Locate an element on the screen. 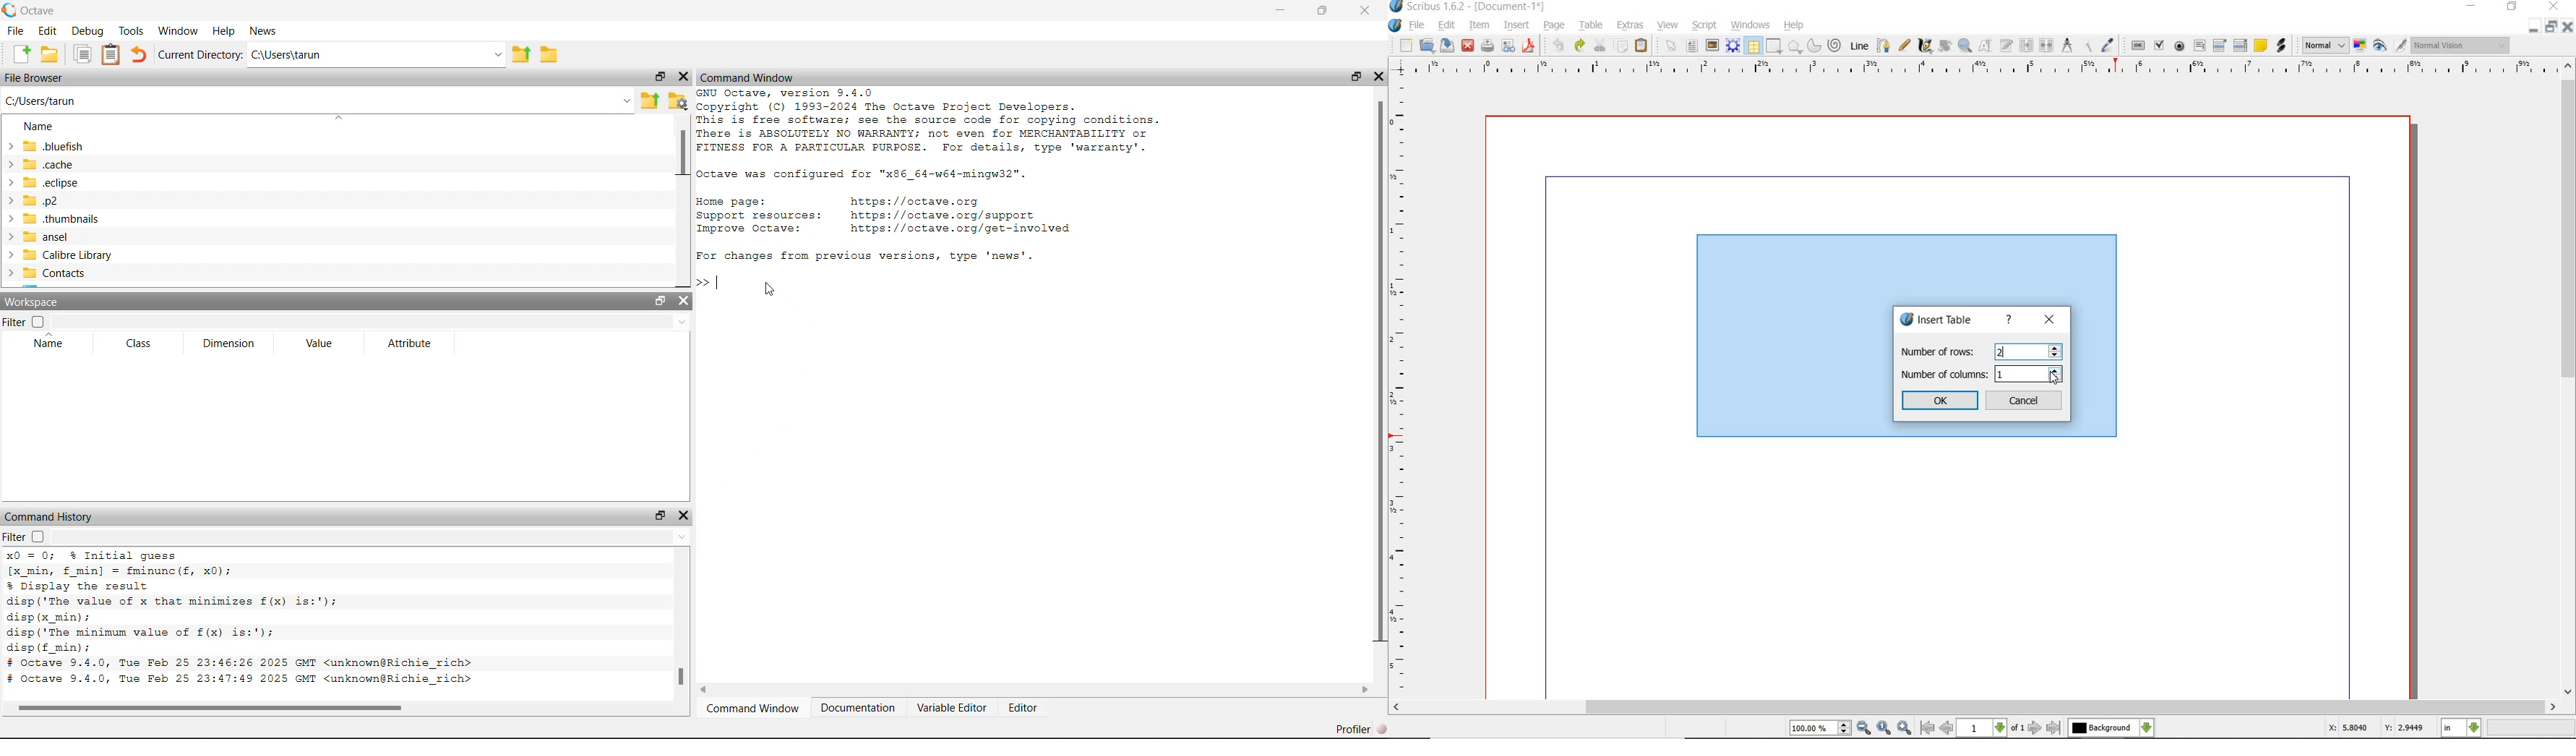 The image size is (2576, 756). print is located at coordinates (1486, 45).